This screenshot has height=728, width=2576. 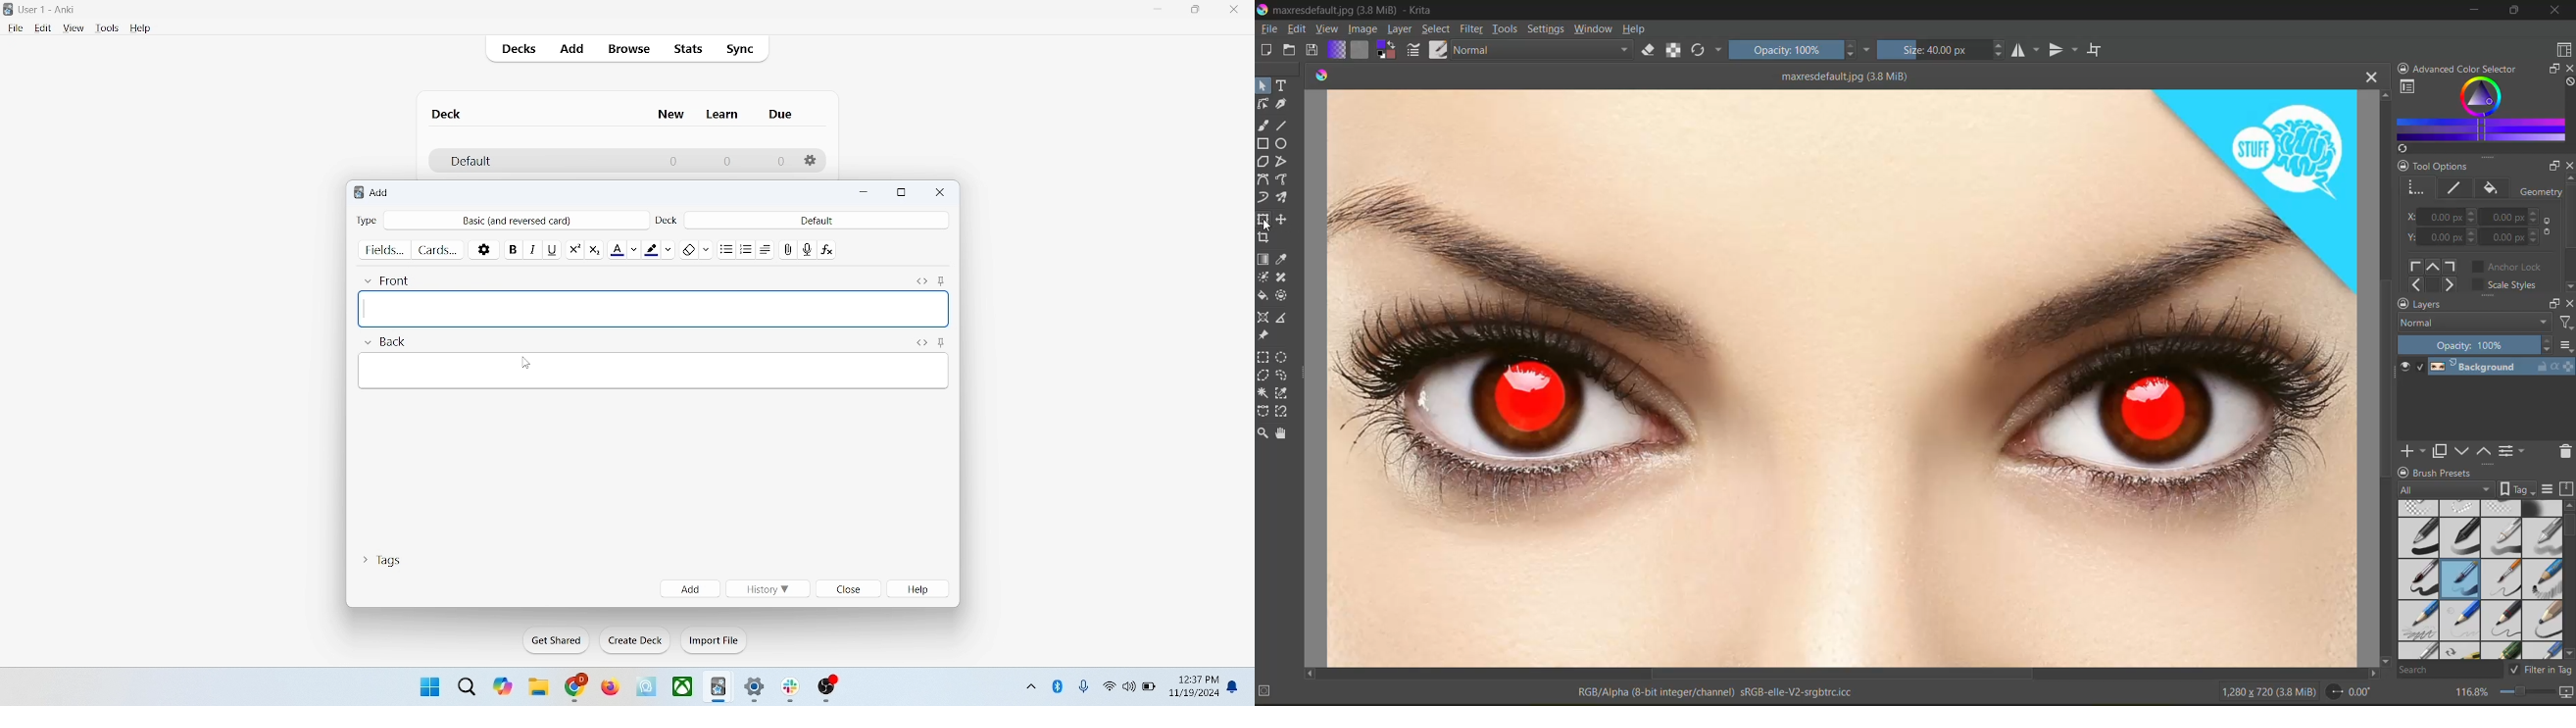 What do you see at coordinates (574, 247) in the screenshot?
I see `superscript` at bounding box center [574, 247].